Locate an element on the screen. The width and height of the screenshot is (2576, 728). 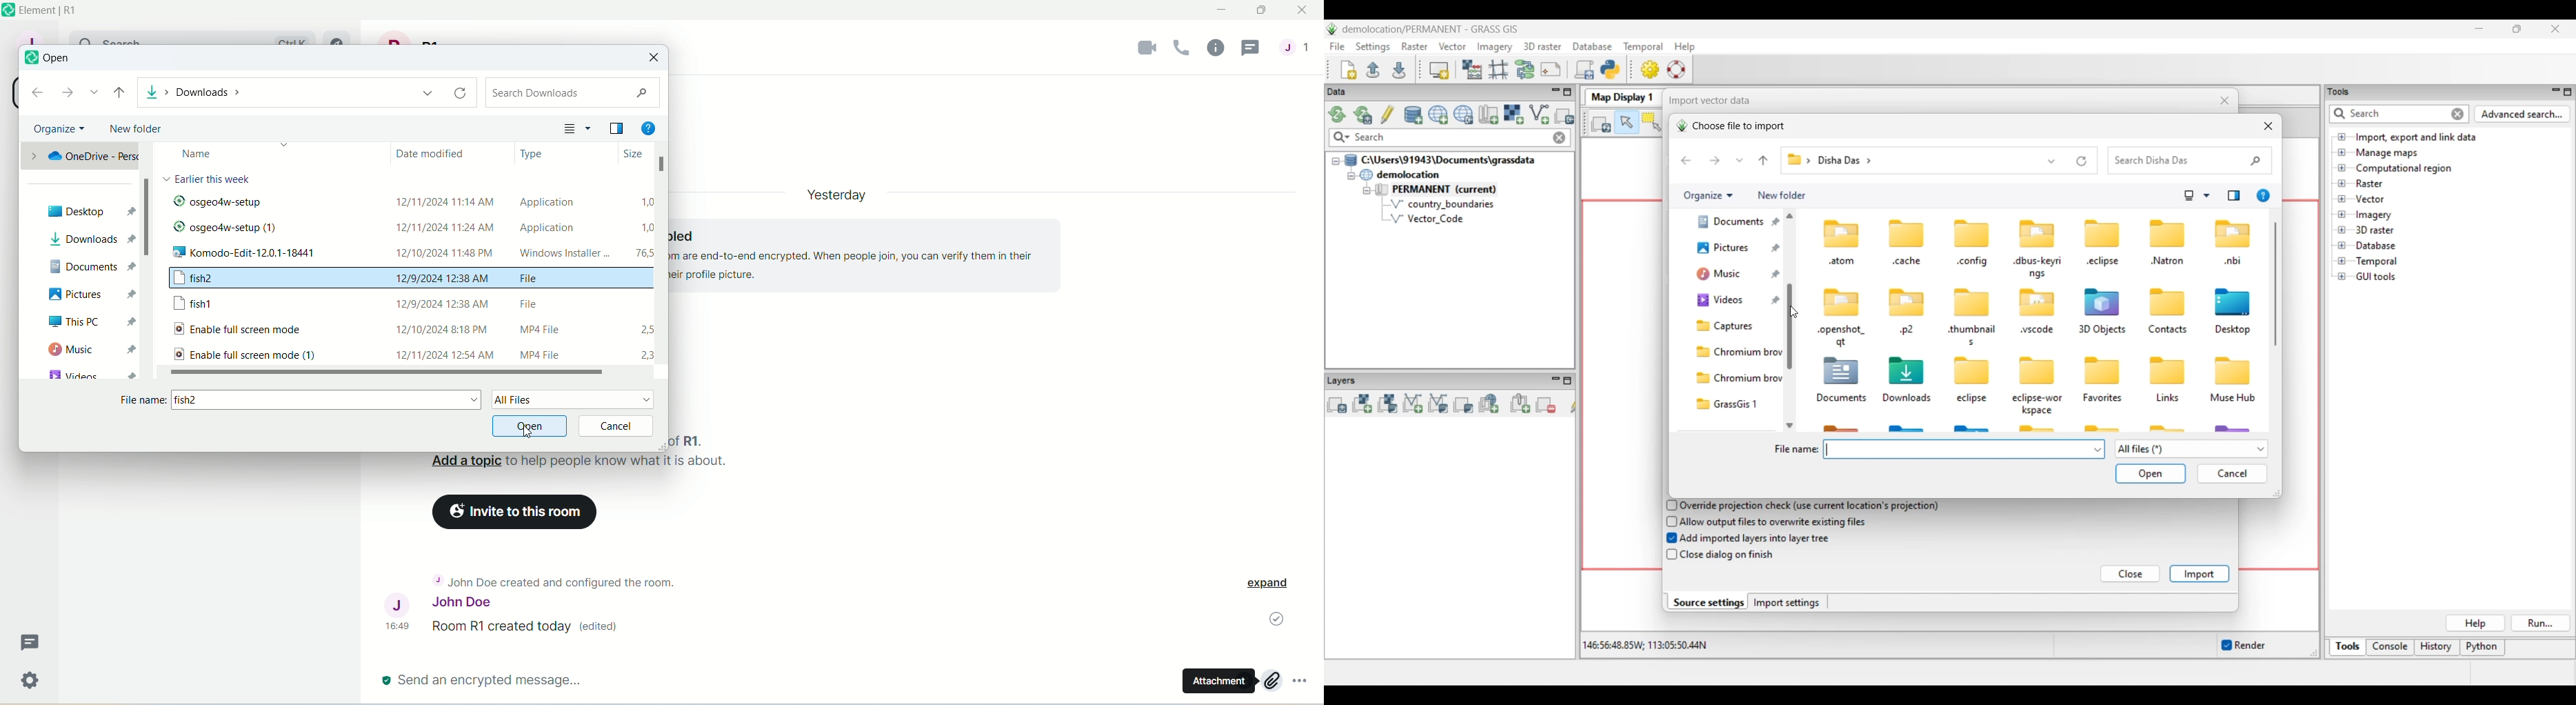
text is located at coordinates (210, 180).